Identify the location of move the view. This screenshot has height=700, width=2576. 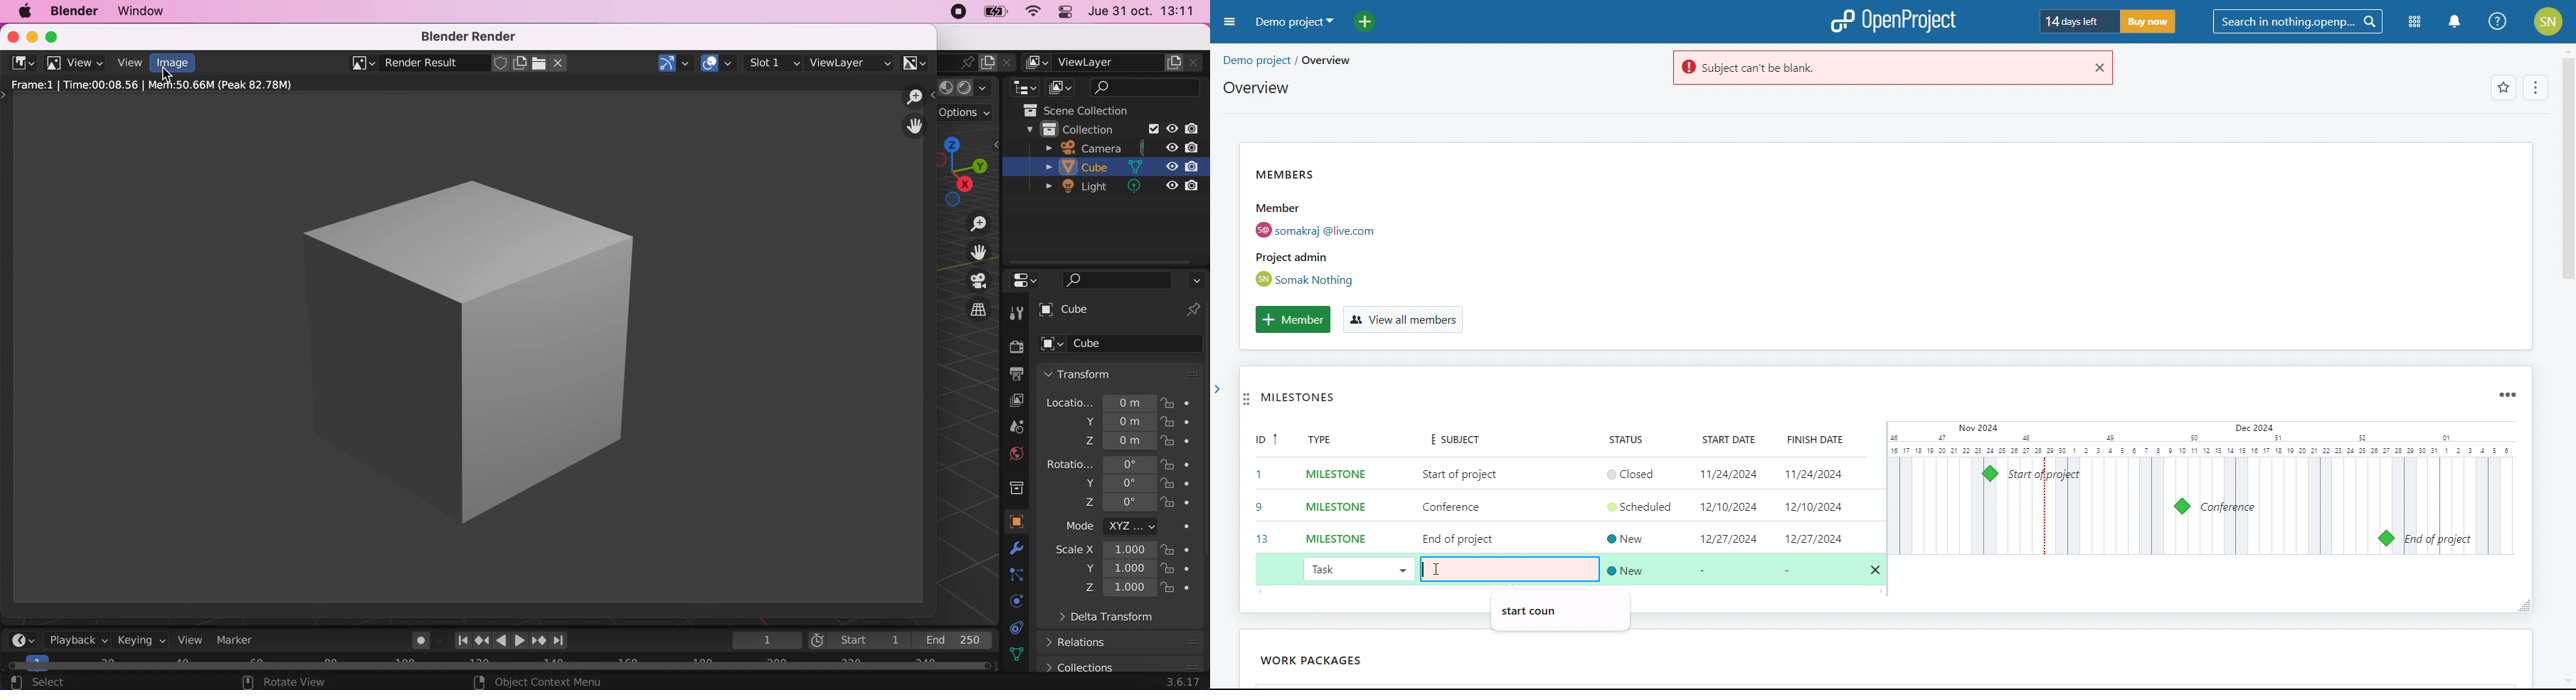
(915, 127).